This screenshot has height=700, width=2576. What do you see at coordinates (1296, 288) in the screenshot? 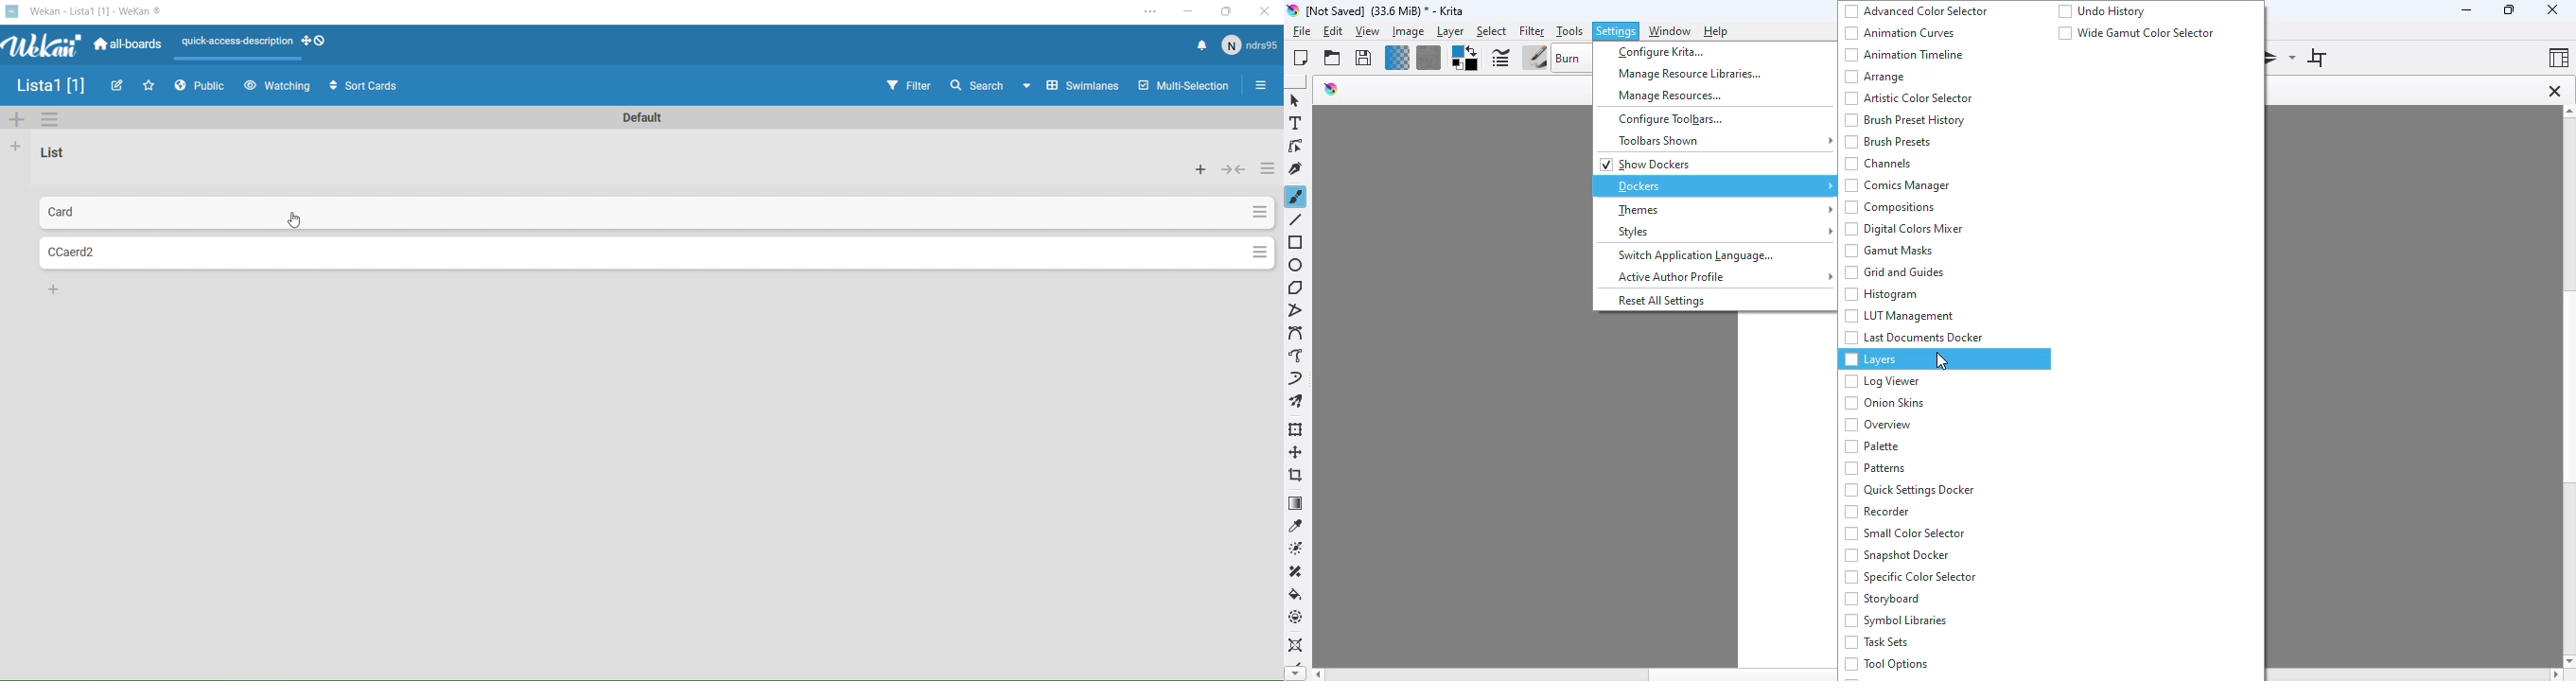
I see `polygon tool` at bounding box center [1296, 288].